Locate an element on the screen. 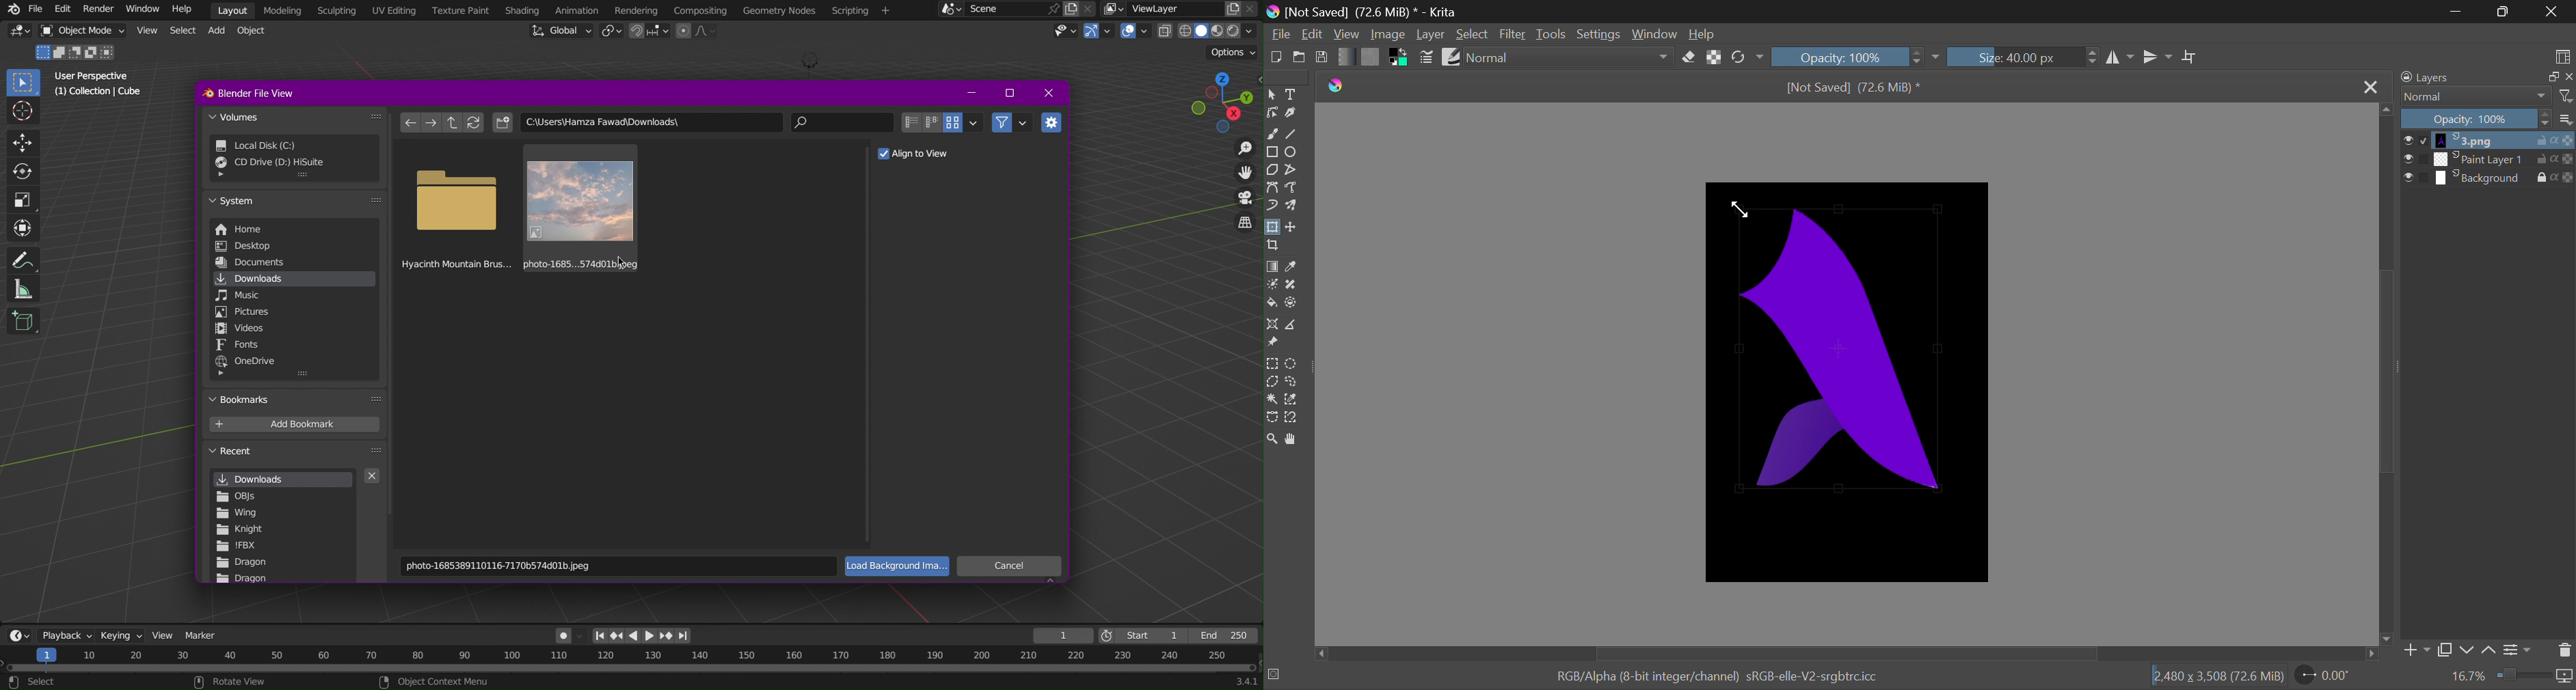 The image size is (2576, 700). Text is located at coordinates (1291, 95).